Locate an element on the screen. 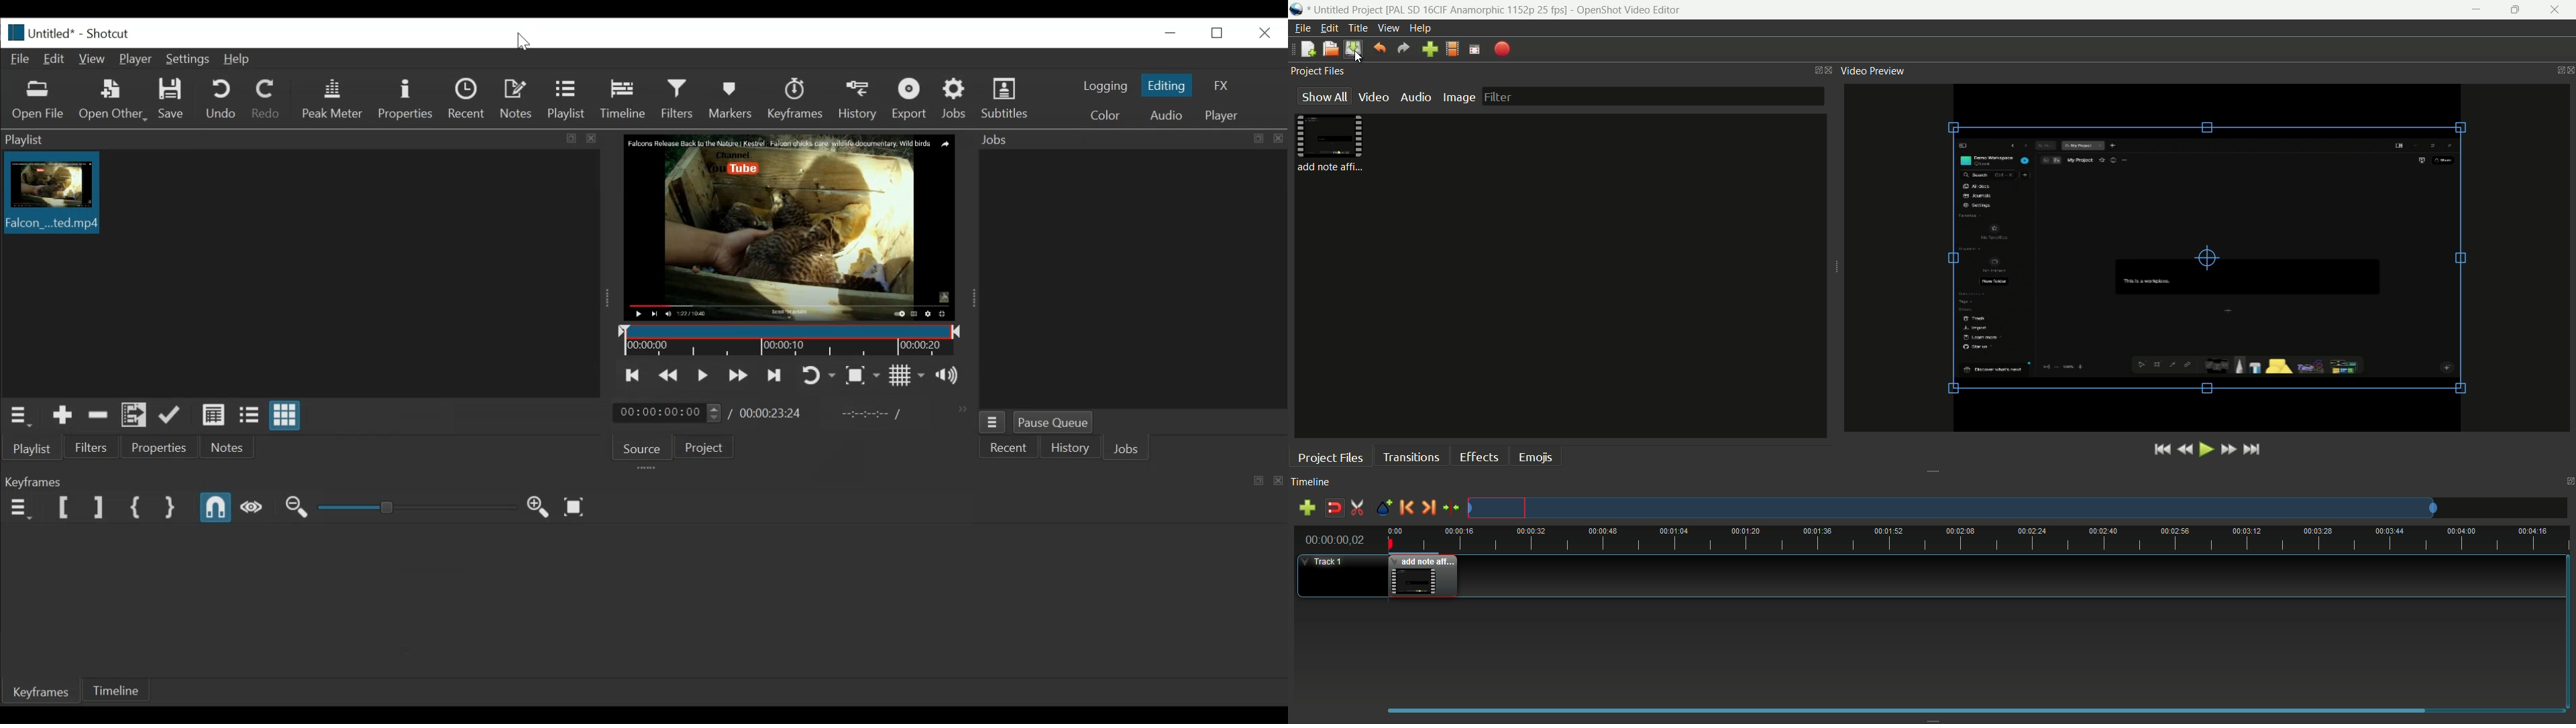 This screenshot has height=728, width=2576. Keyframe menu is located at coordinates (17, 509).